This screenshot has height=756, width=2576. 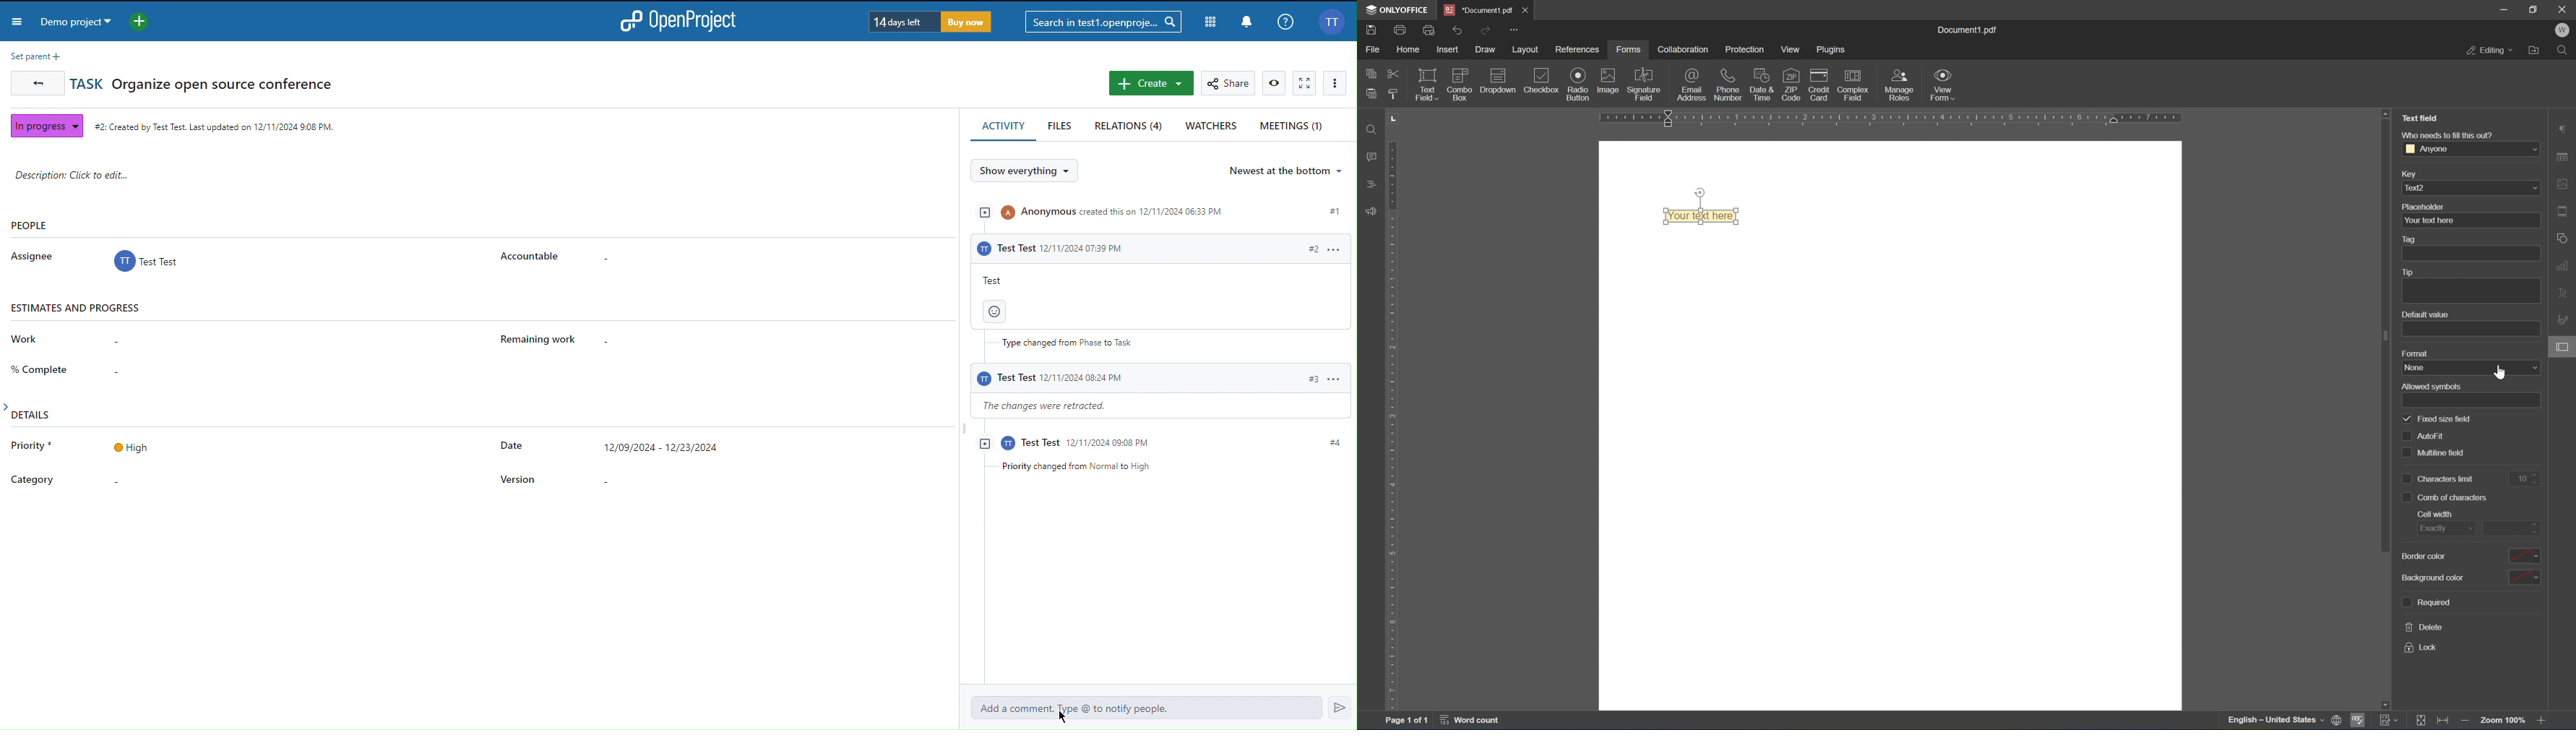 I want to click on Text Field, so click(x=2422, y=119).